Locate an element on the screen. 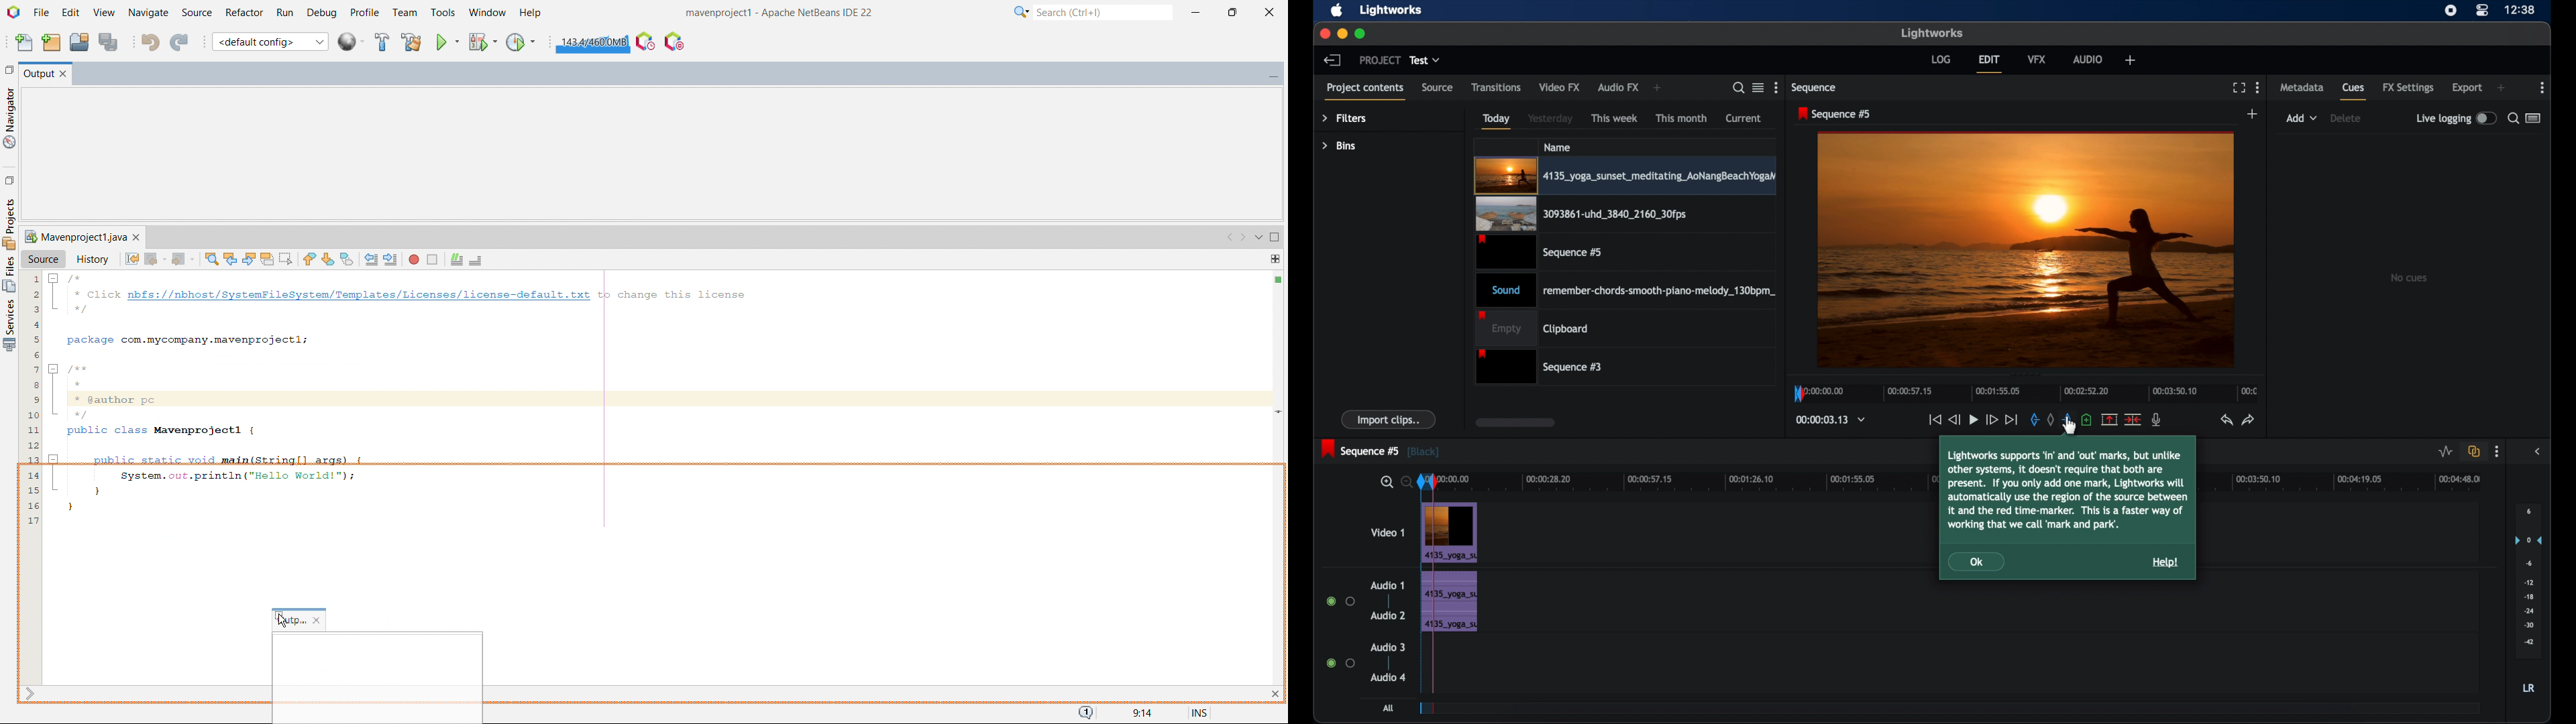  full screen is located at coordinates (2239, 86).